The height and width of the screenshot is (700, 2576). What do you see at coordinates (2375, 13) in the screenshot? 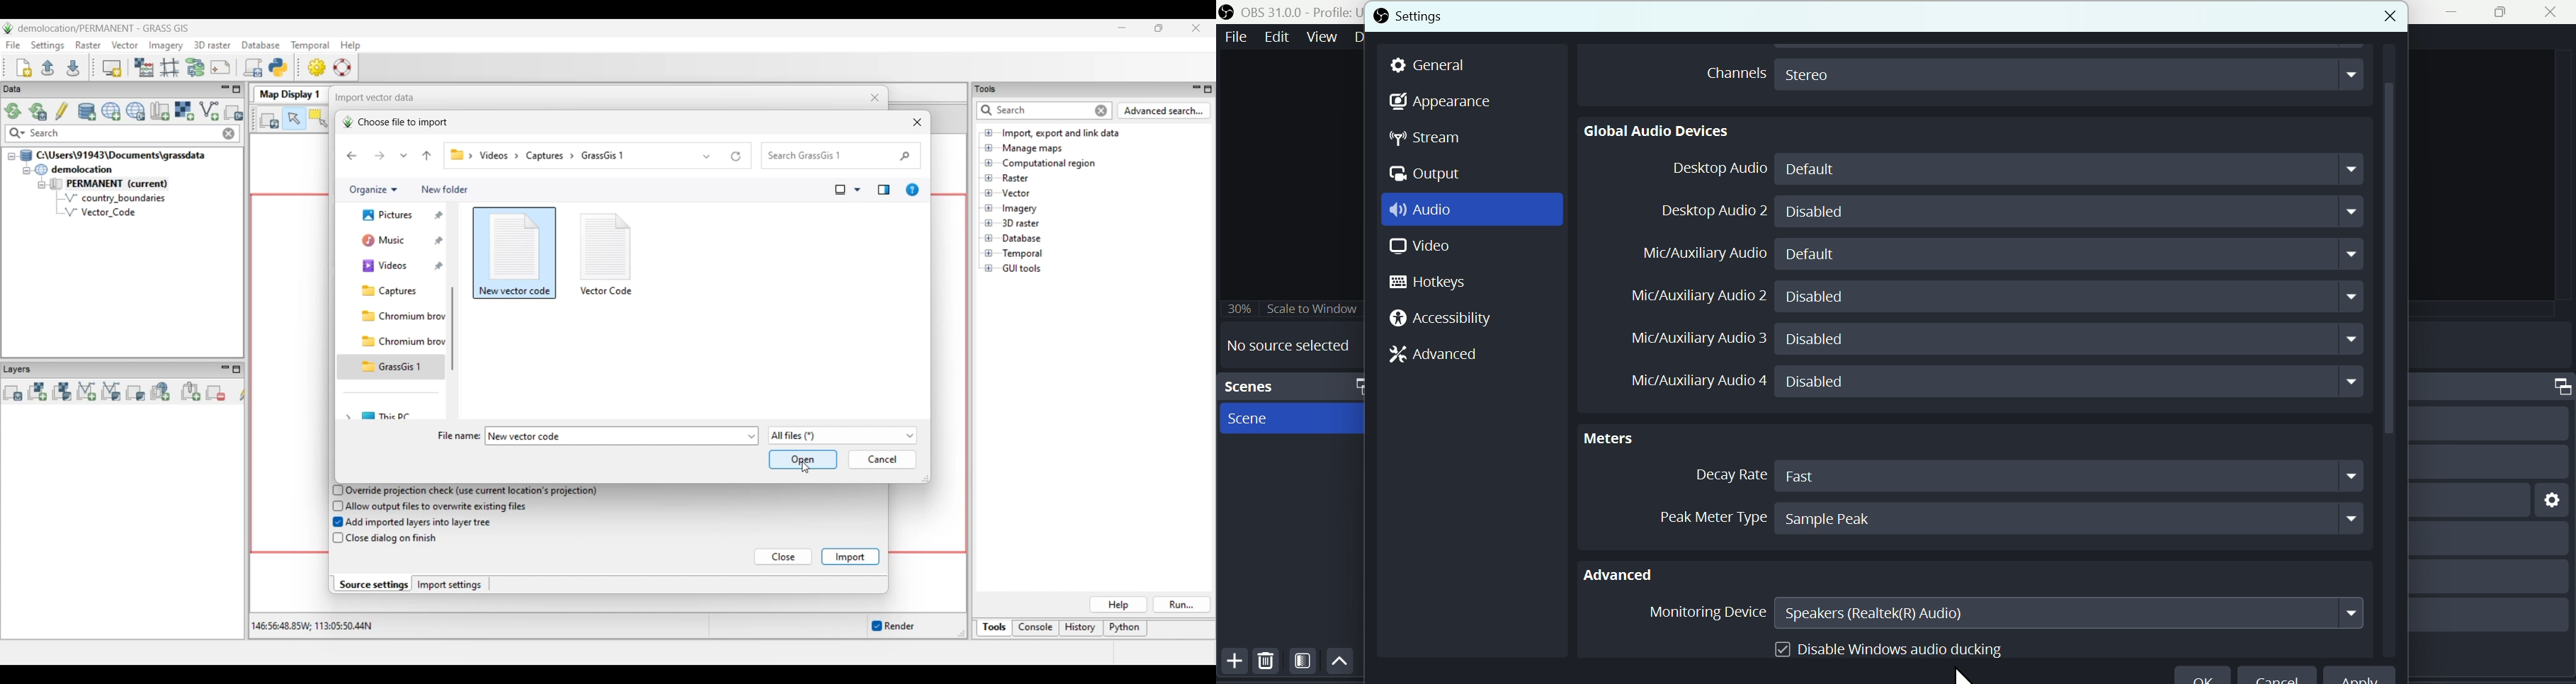
I see `close` at bounding box center [2375, 13].